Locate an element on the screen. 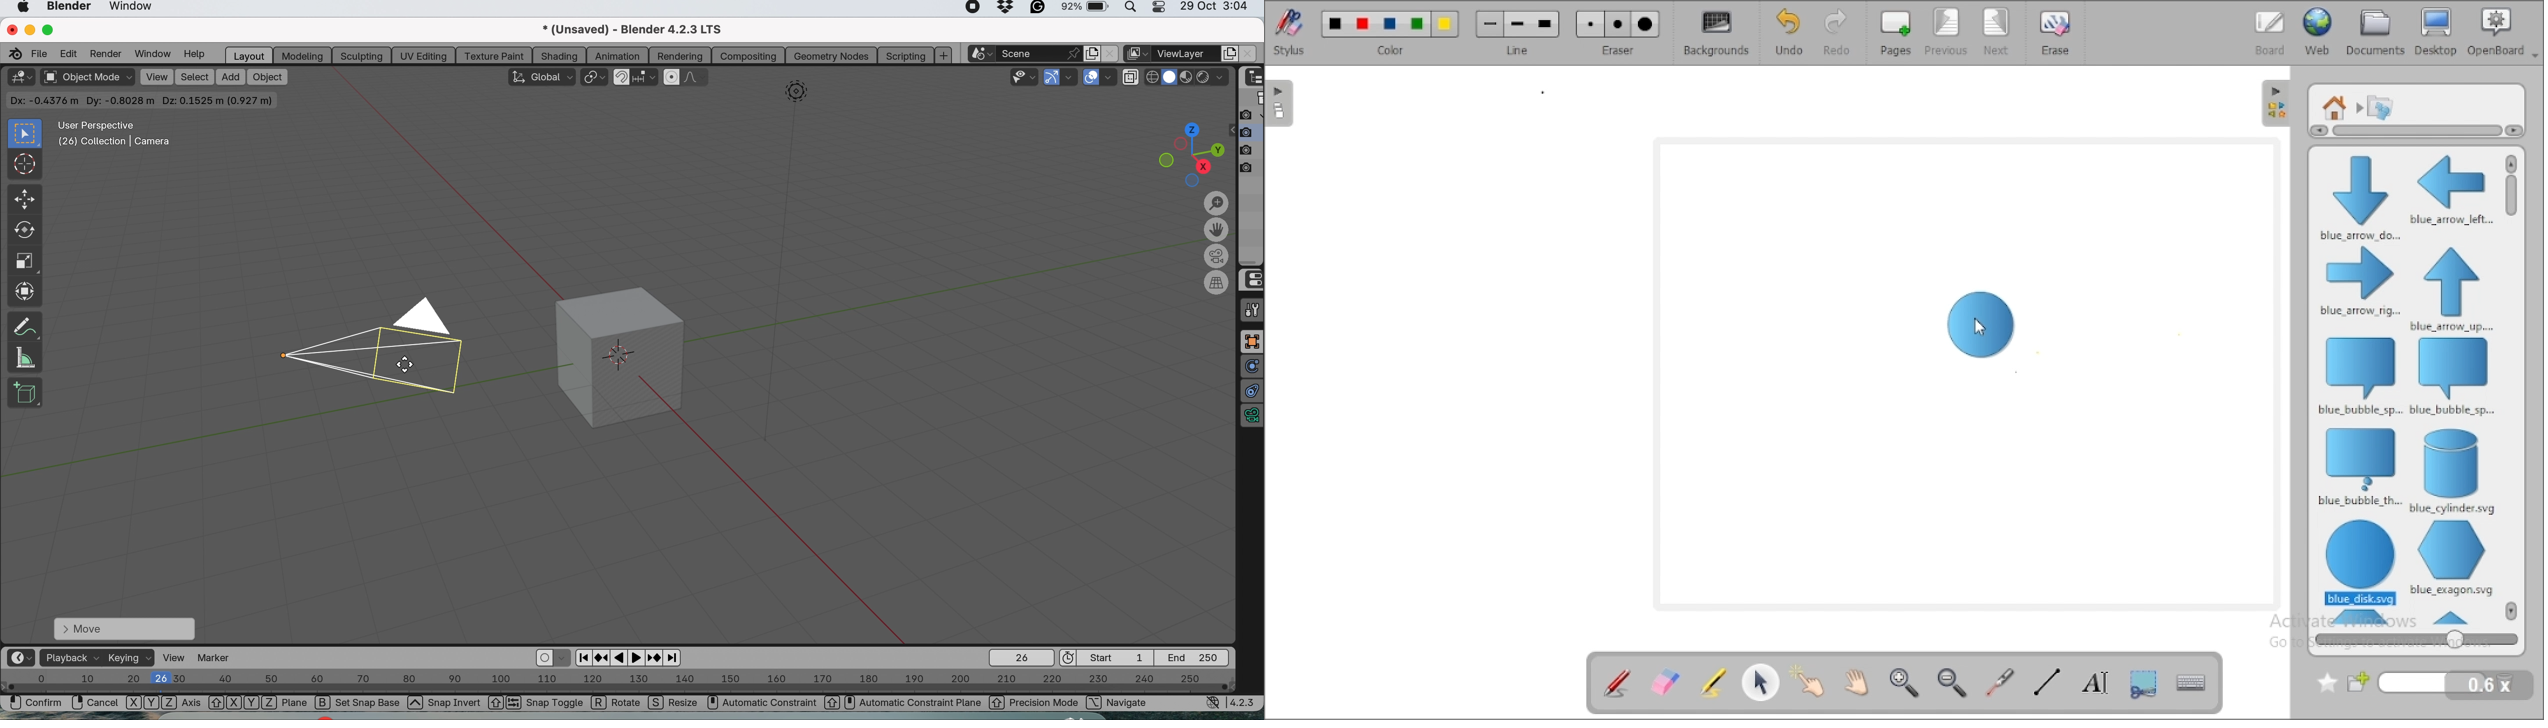 Image resolution: width=2548 pixels, height=728 pixels. *(Unsaved) - Blend 4.2.3 LTS is located at coordinates (644, 29).